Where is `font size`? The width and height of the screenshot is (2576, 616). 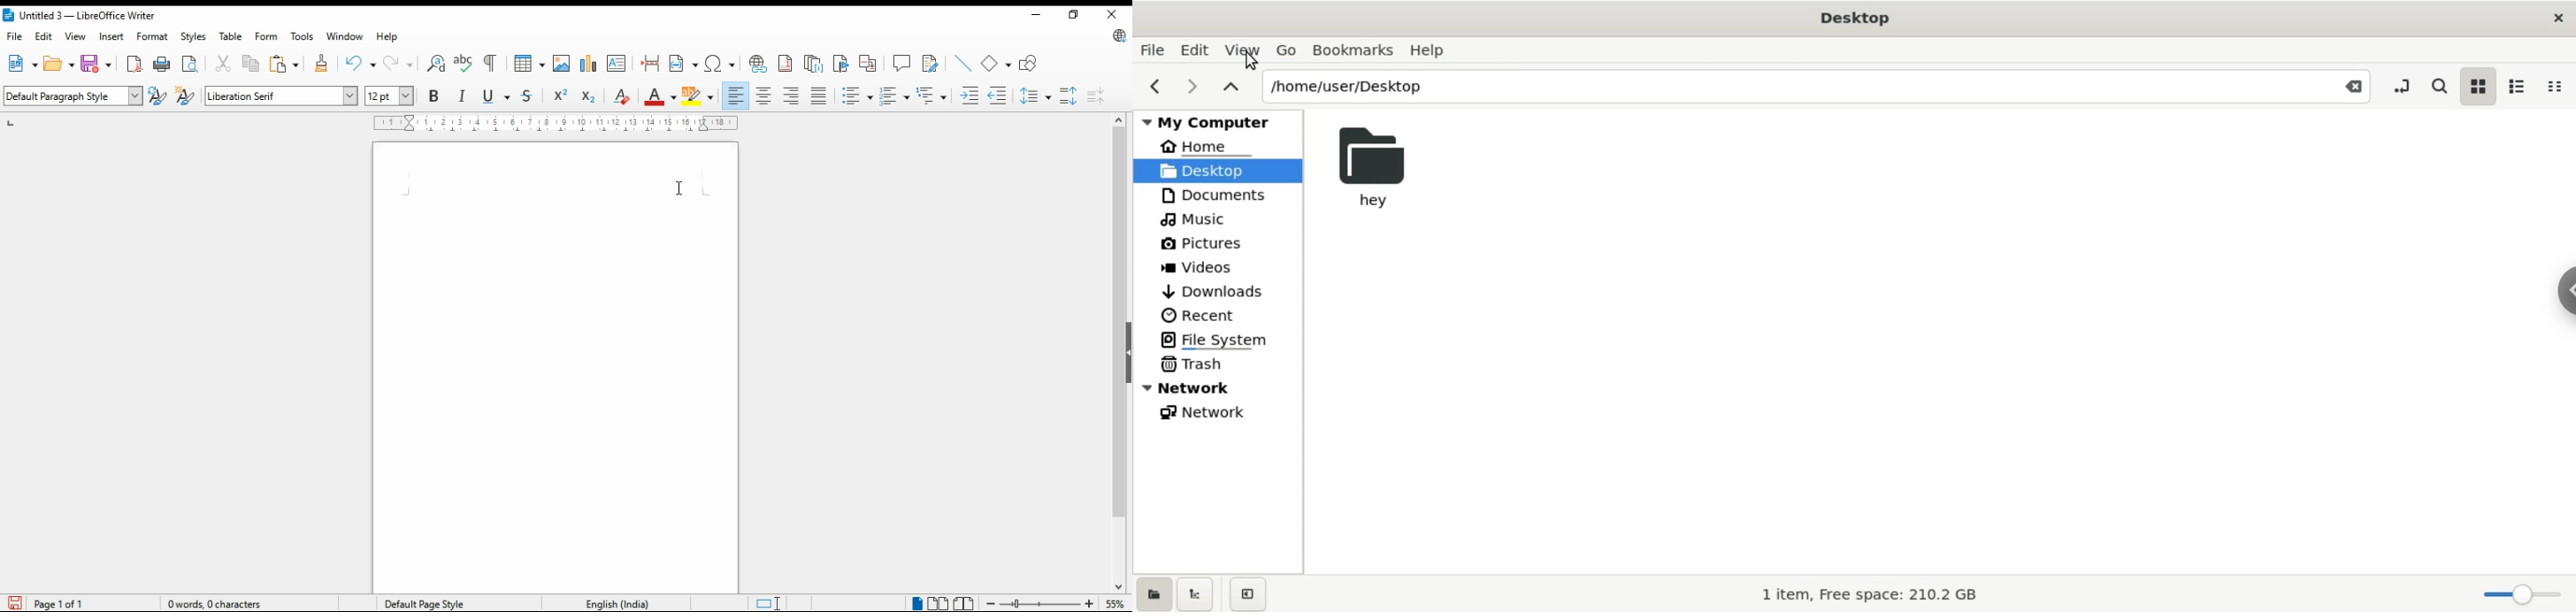 font size is located at coordinates (391, 96).